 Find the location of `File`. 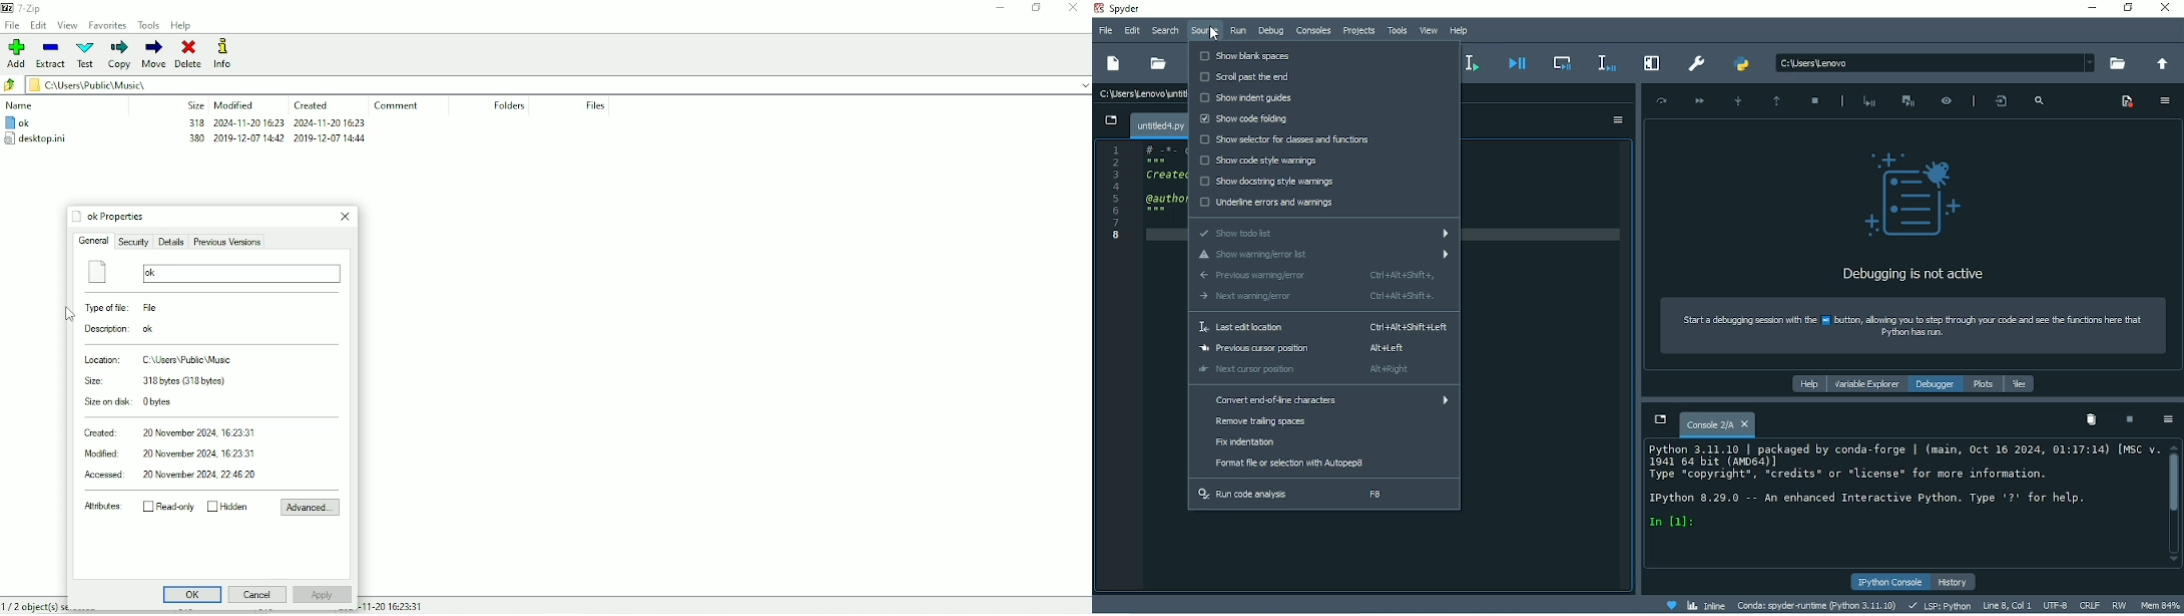

File is located at coordinates (1106, 30).